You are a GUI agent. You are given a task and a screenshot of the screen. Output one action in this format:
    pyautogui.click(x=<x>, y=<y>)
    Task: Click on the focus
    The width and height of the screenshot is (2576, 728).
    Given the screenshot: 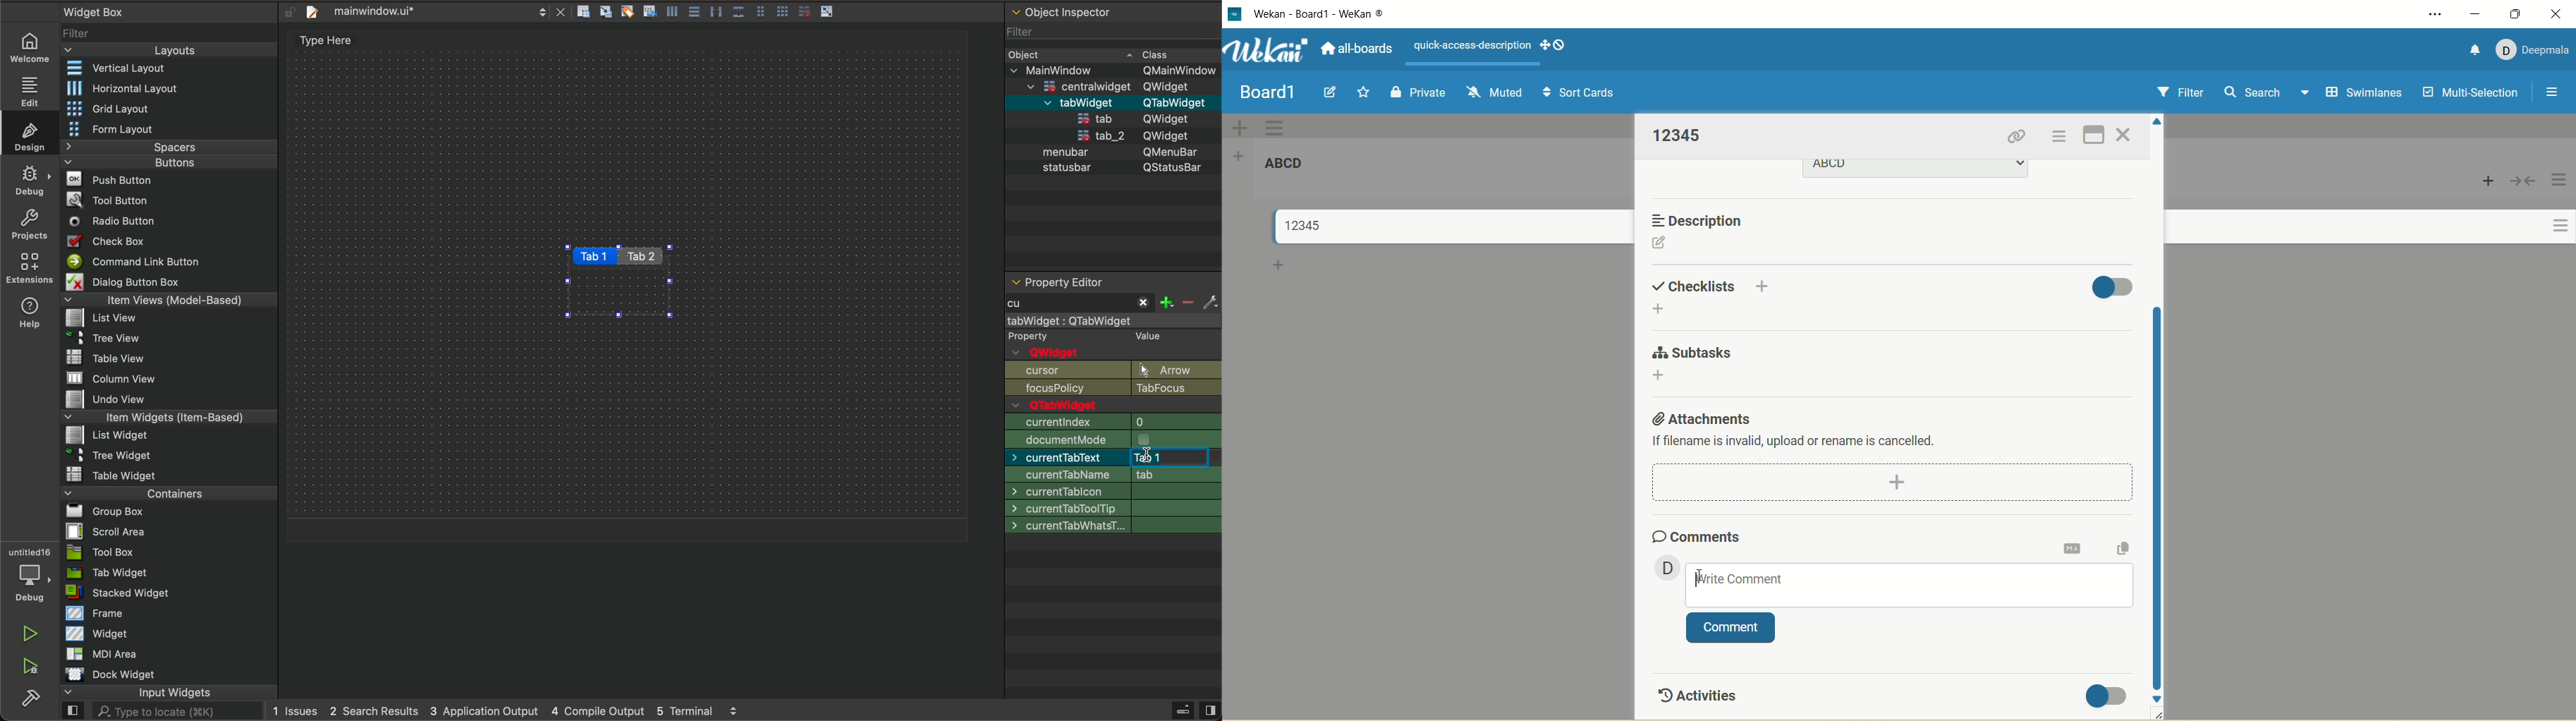 What is the action you would take?
    pyautogui.click(x=1115, y=615)
    